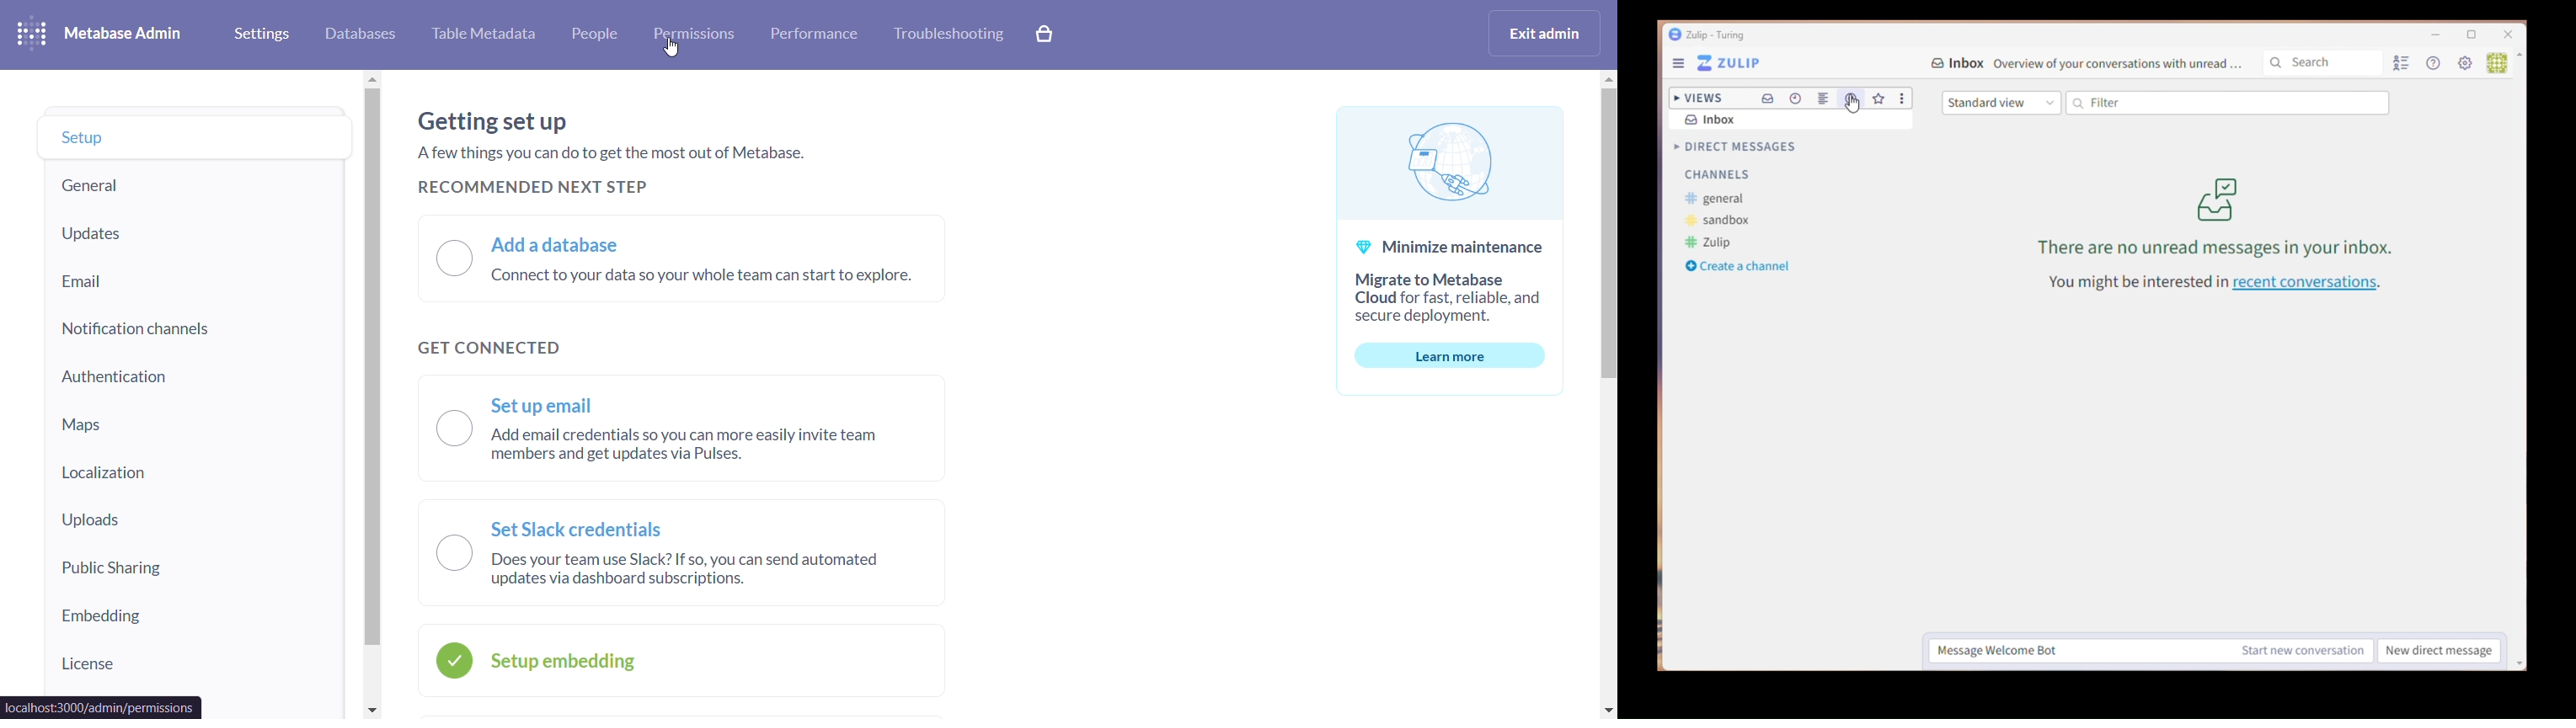 This screenshot has height=728, width=2576. Describe the element at coordinates (1739, 266) in the screenshot. I see `Create a channel` at that location.